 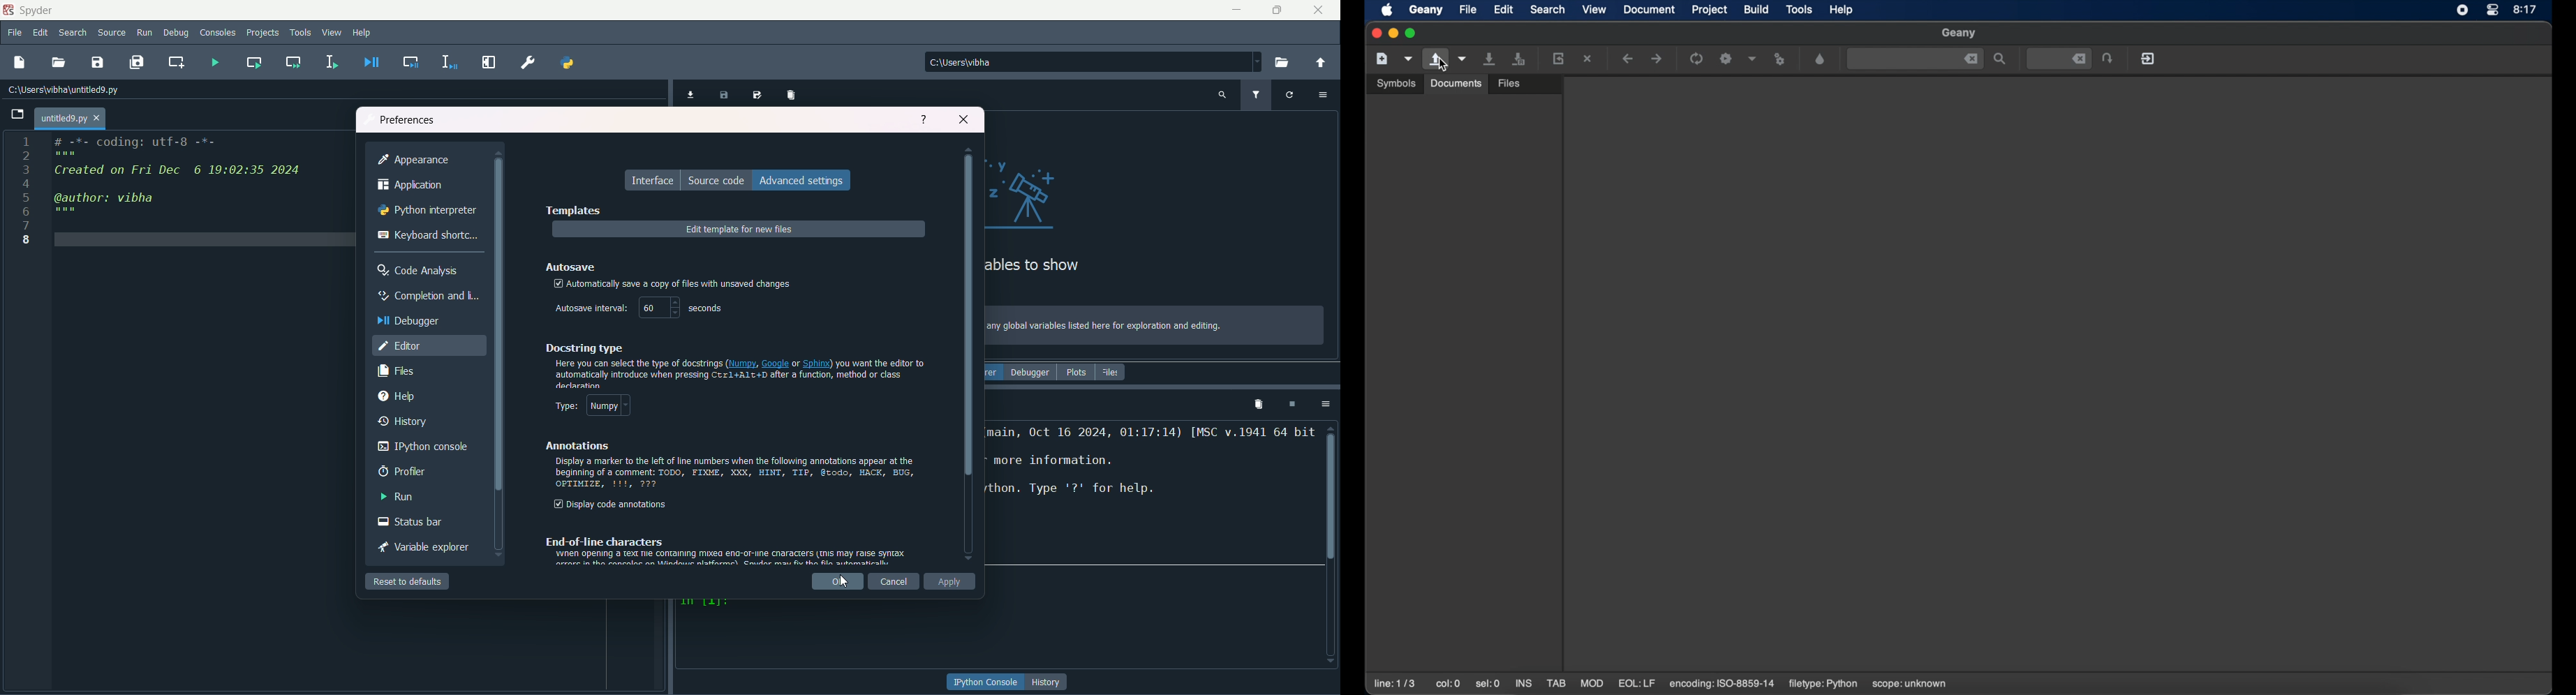 I want to click on help, so click(x=1841, y=10).